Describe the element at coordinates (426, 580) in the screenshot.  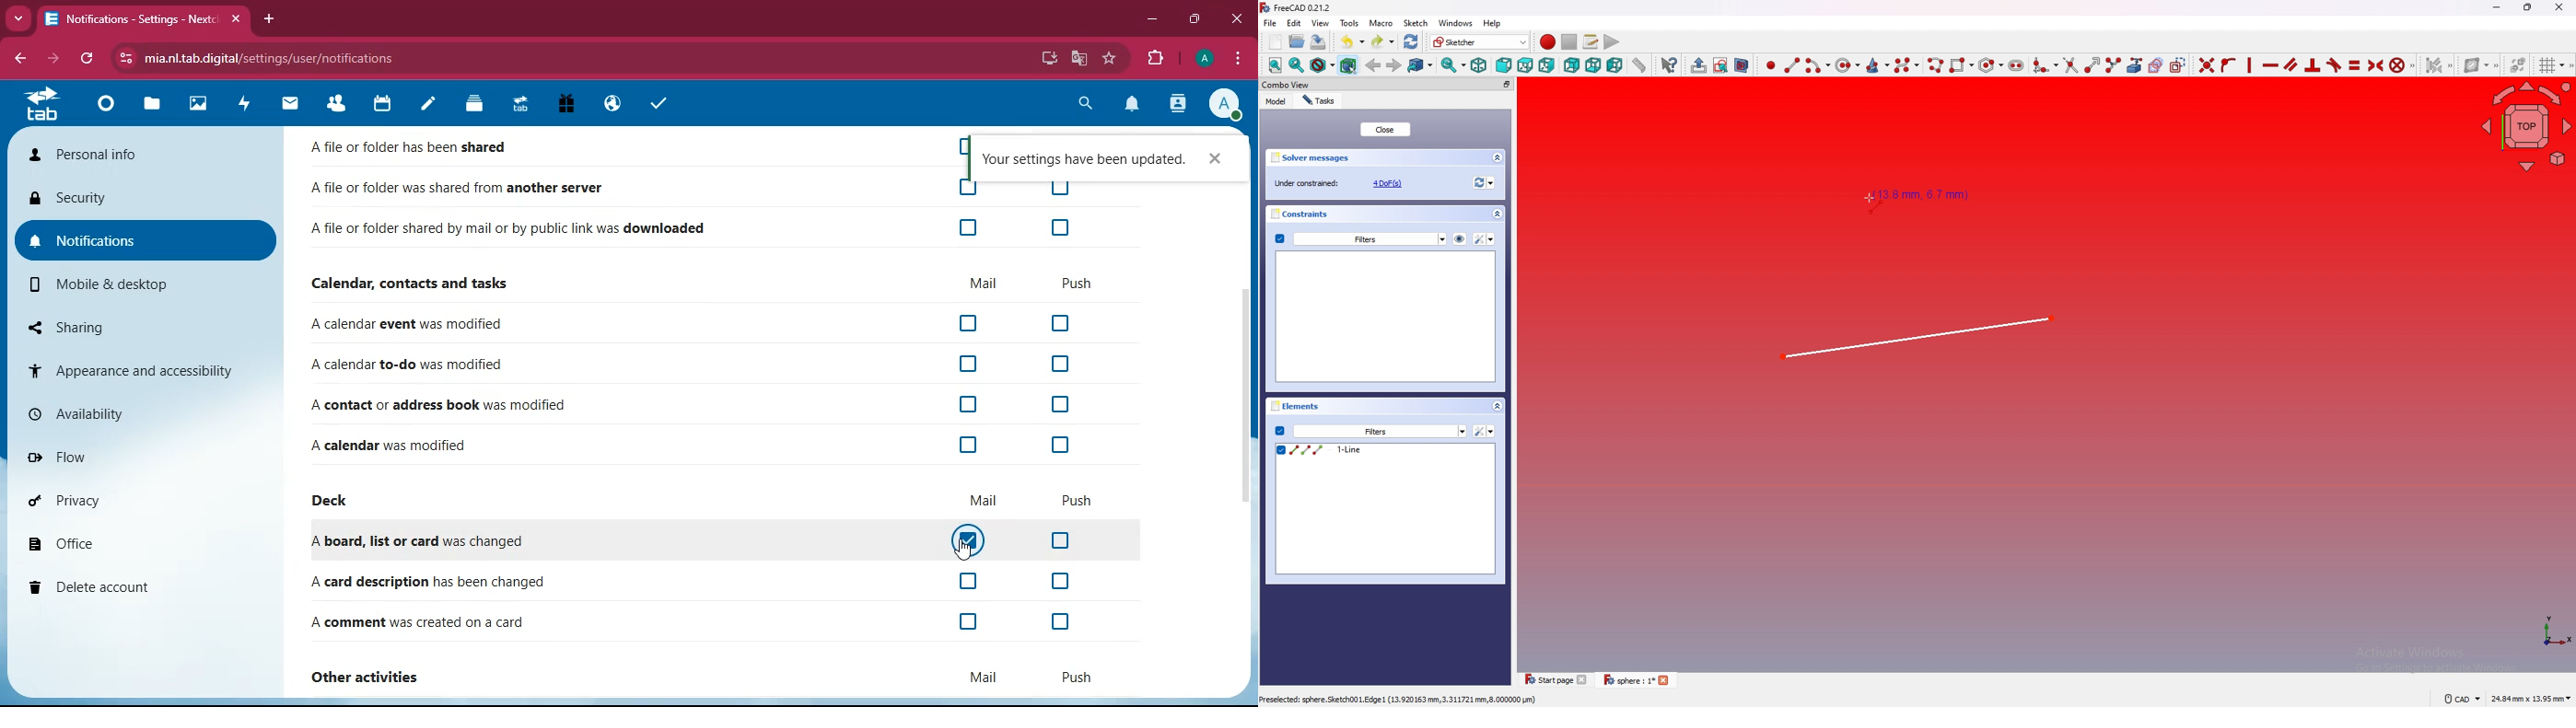
I see `A card description has been changed` at that location.